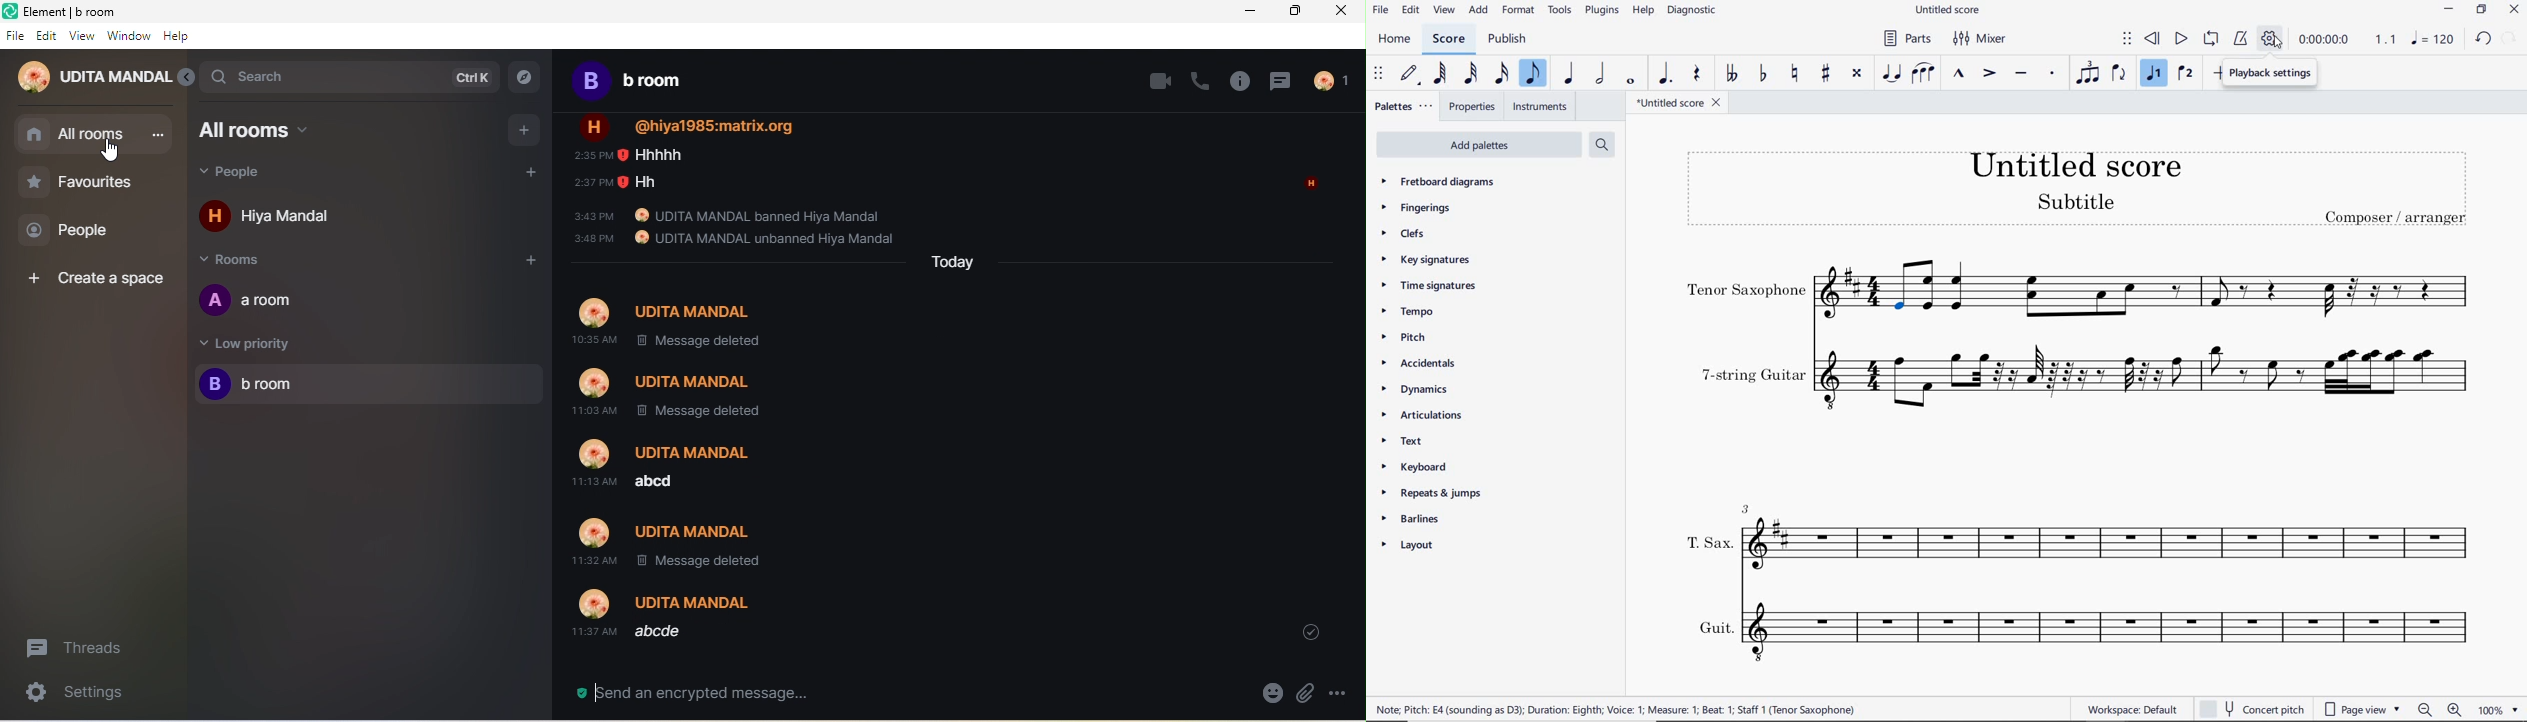 The image size is (2548, 728). I want to click on SCORE, so click(1447, 39).